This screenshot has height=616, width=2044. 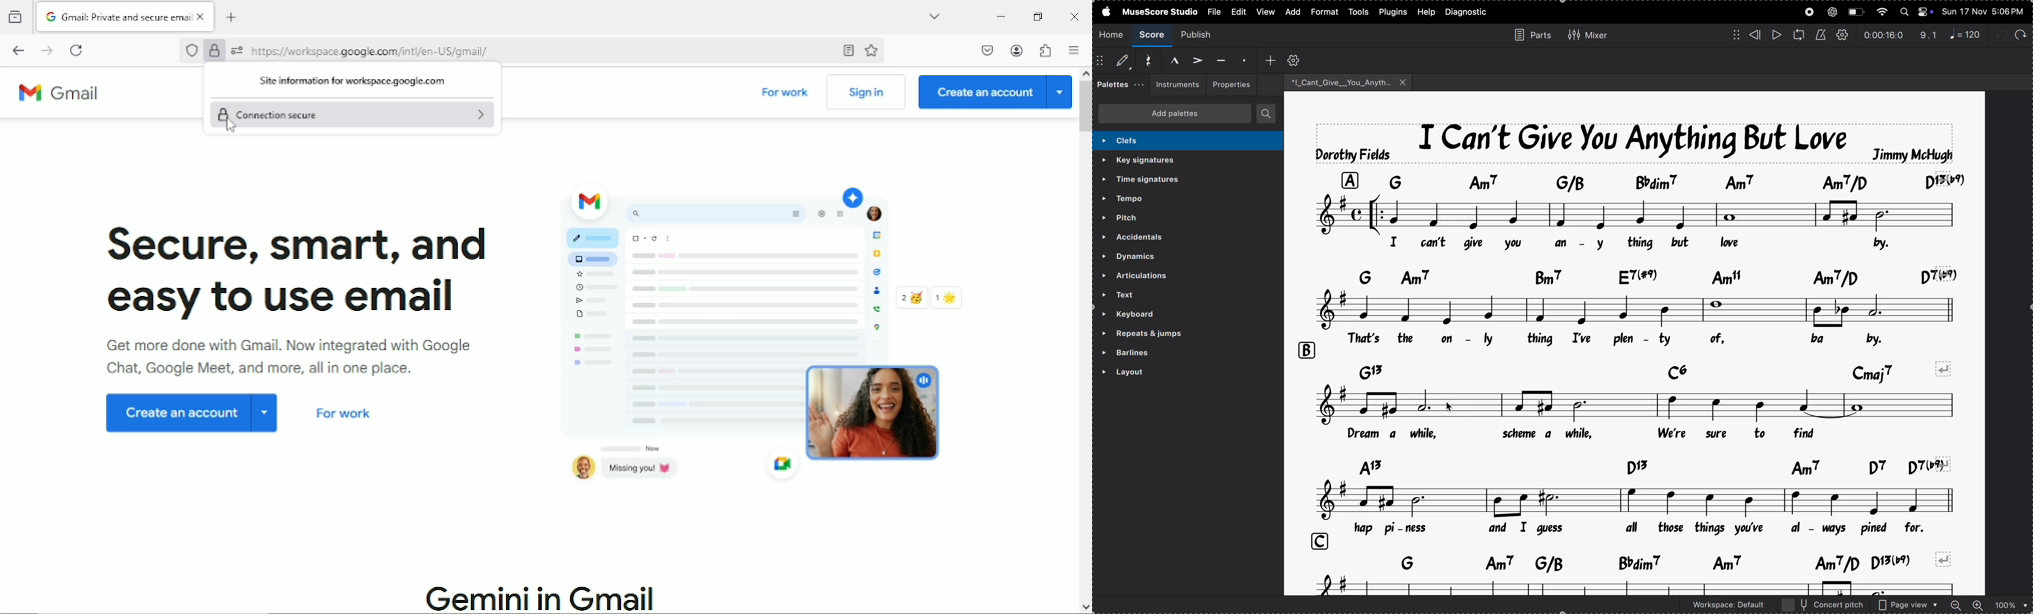 I want to click on Go back, so click(x=19, y=49).